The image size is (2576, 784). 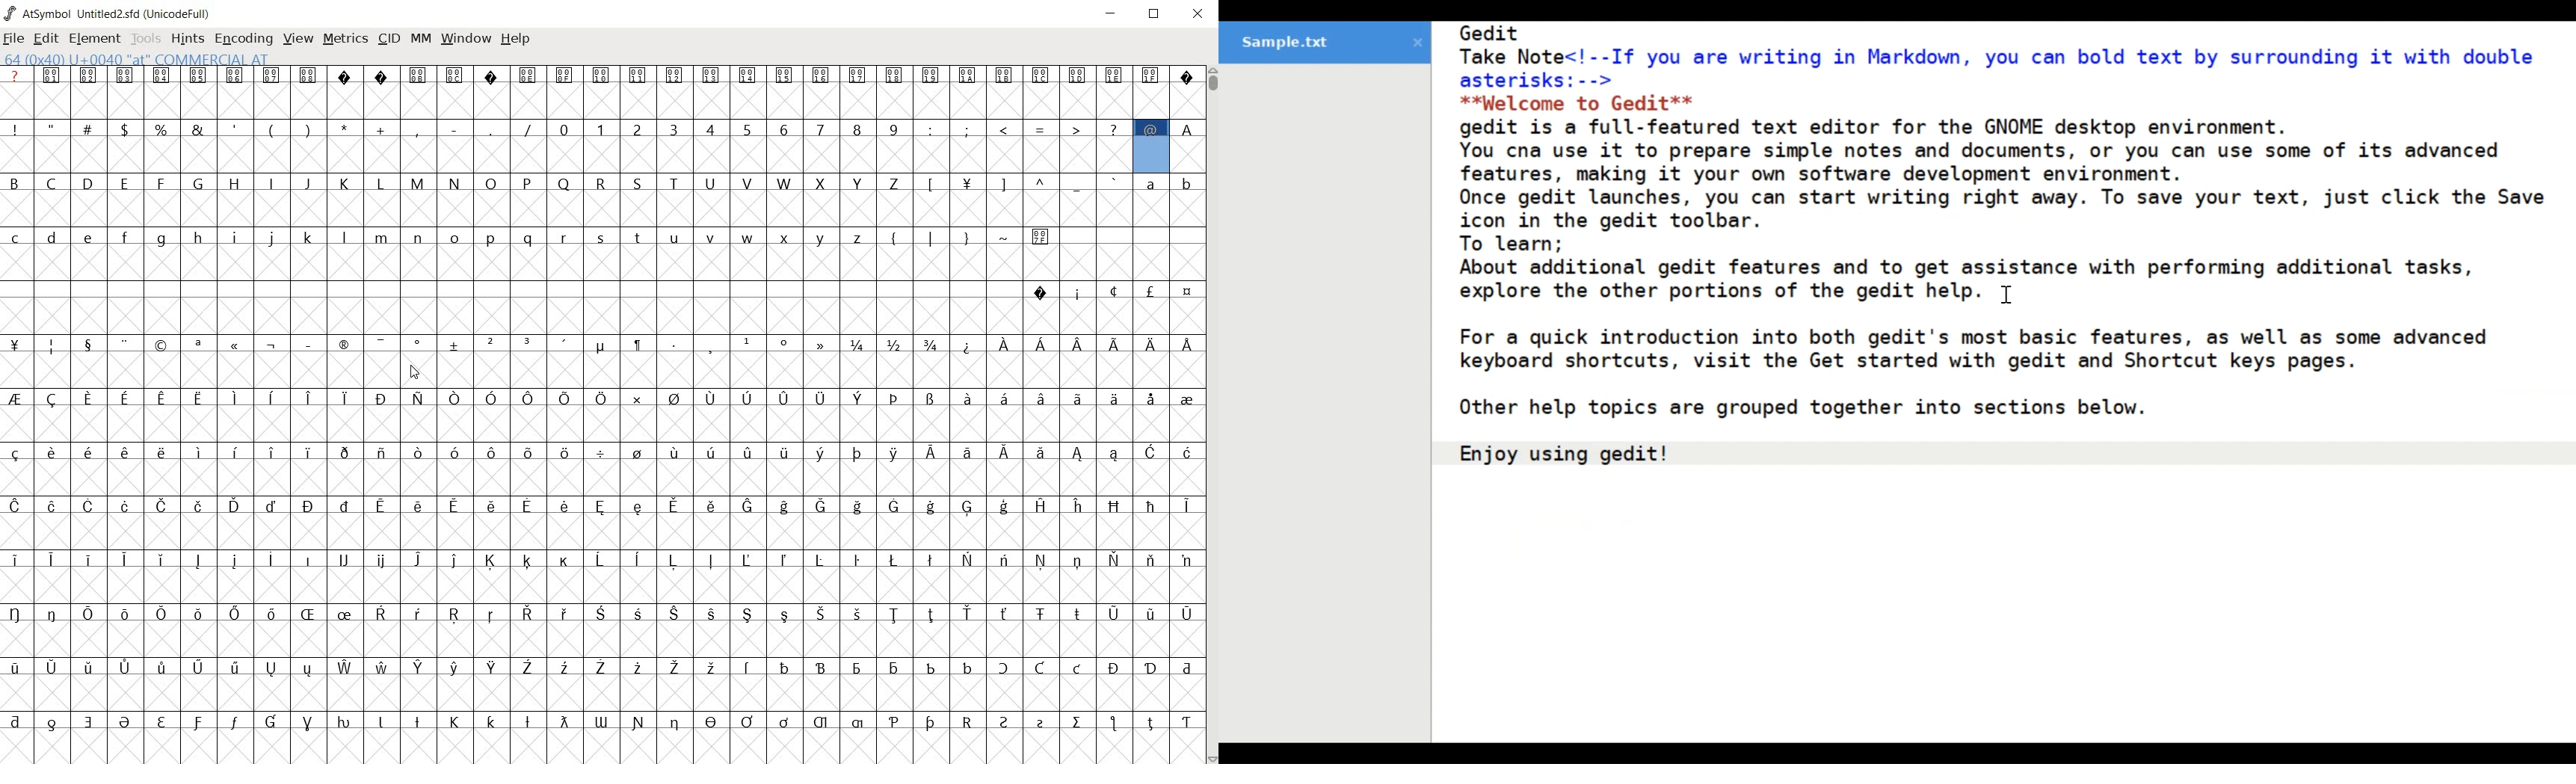 I want to click on element, so click(x=95, y=38).